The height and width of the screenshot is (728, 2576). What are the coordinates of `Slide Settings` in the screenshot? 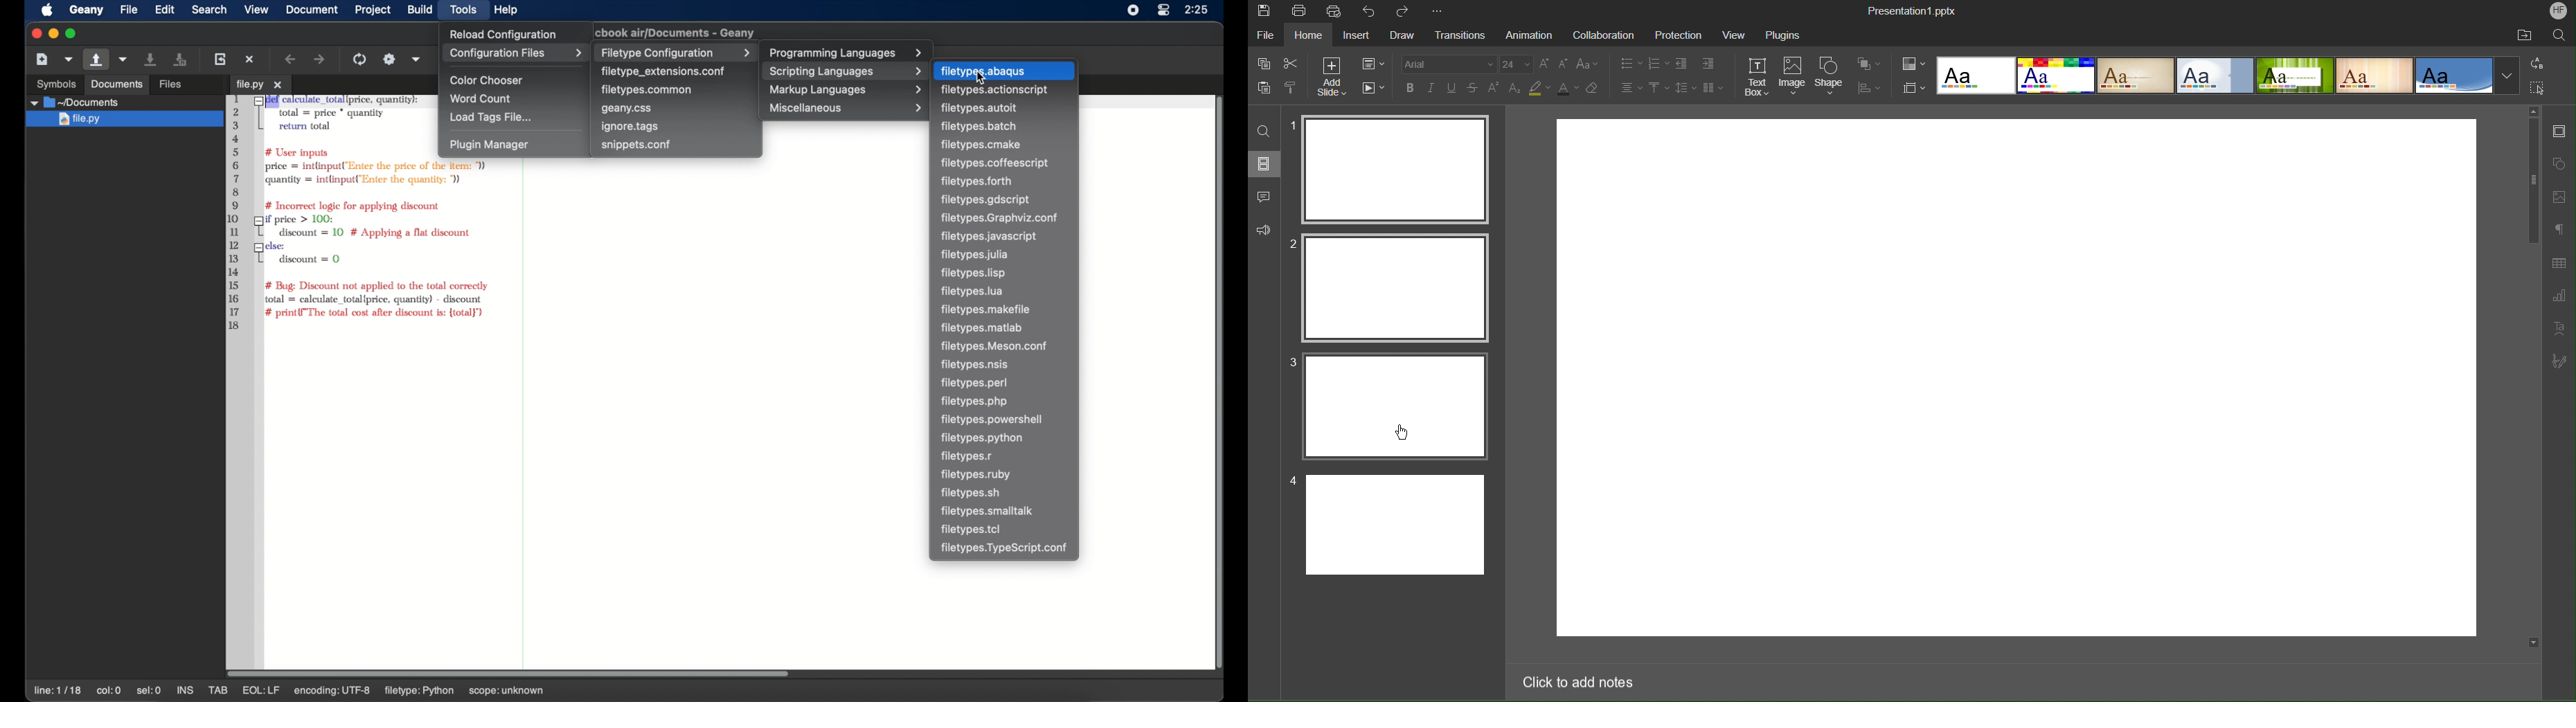 It's located at (2560, 131).